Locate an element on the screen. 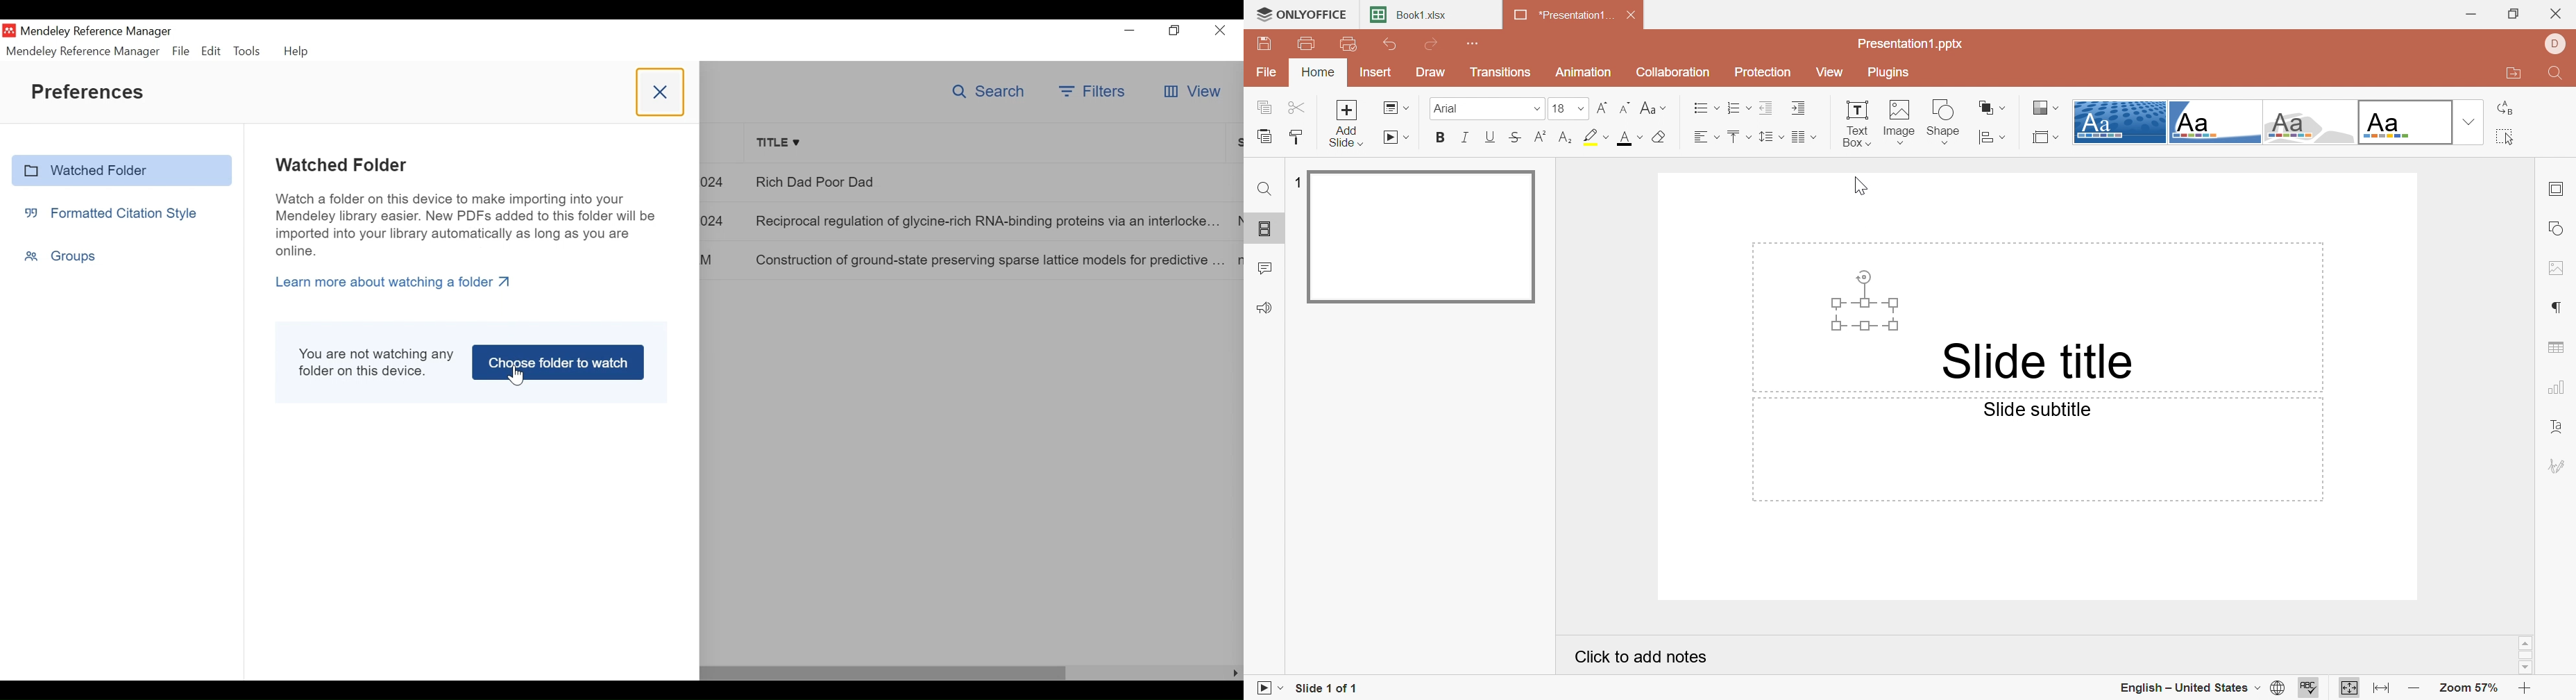 Image resolution: width=2576 pixels, height=700 pixels. Title is located at coordinates (988, 143).